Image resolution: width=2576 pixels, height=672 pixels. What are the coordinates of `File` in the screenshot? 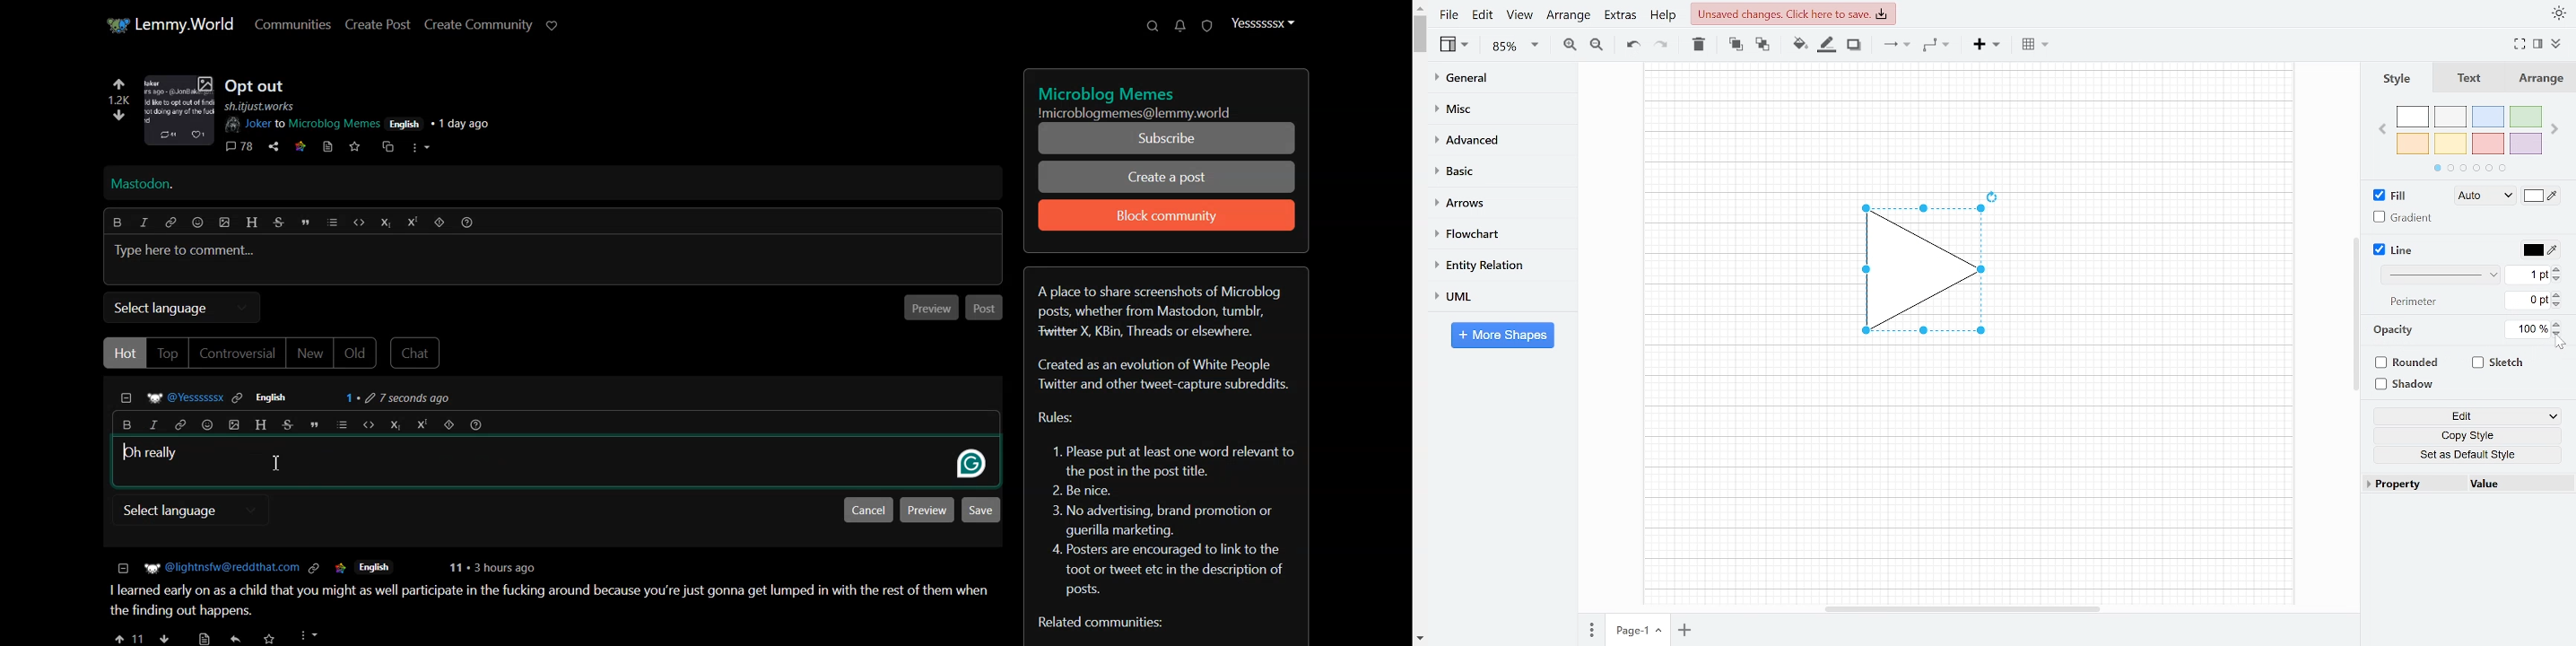 It's located at (1449, 14).